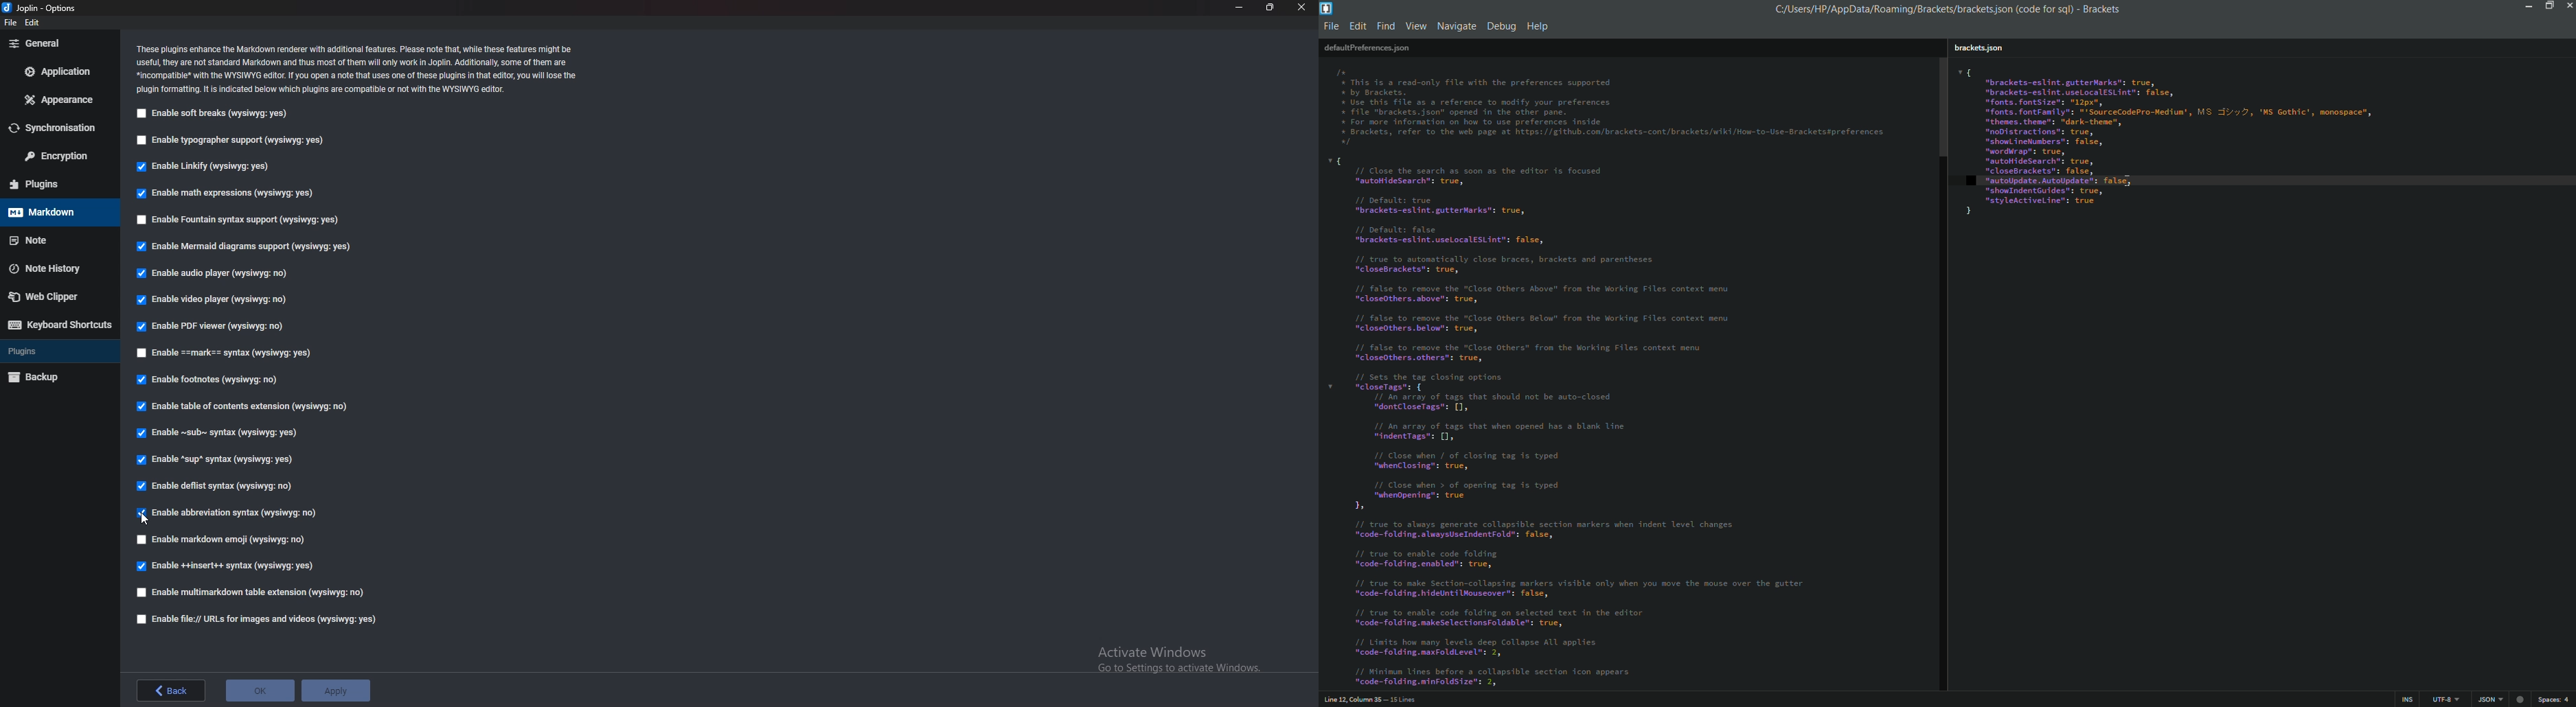  Describe the element at coordinates (215, 486) in the screenshot. I see `Enable deflist syntax` at that location.